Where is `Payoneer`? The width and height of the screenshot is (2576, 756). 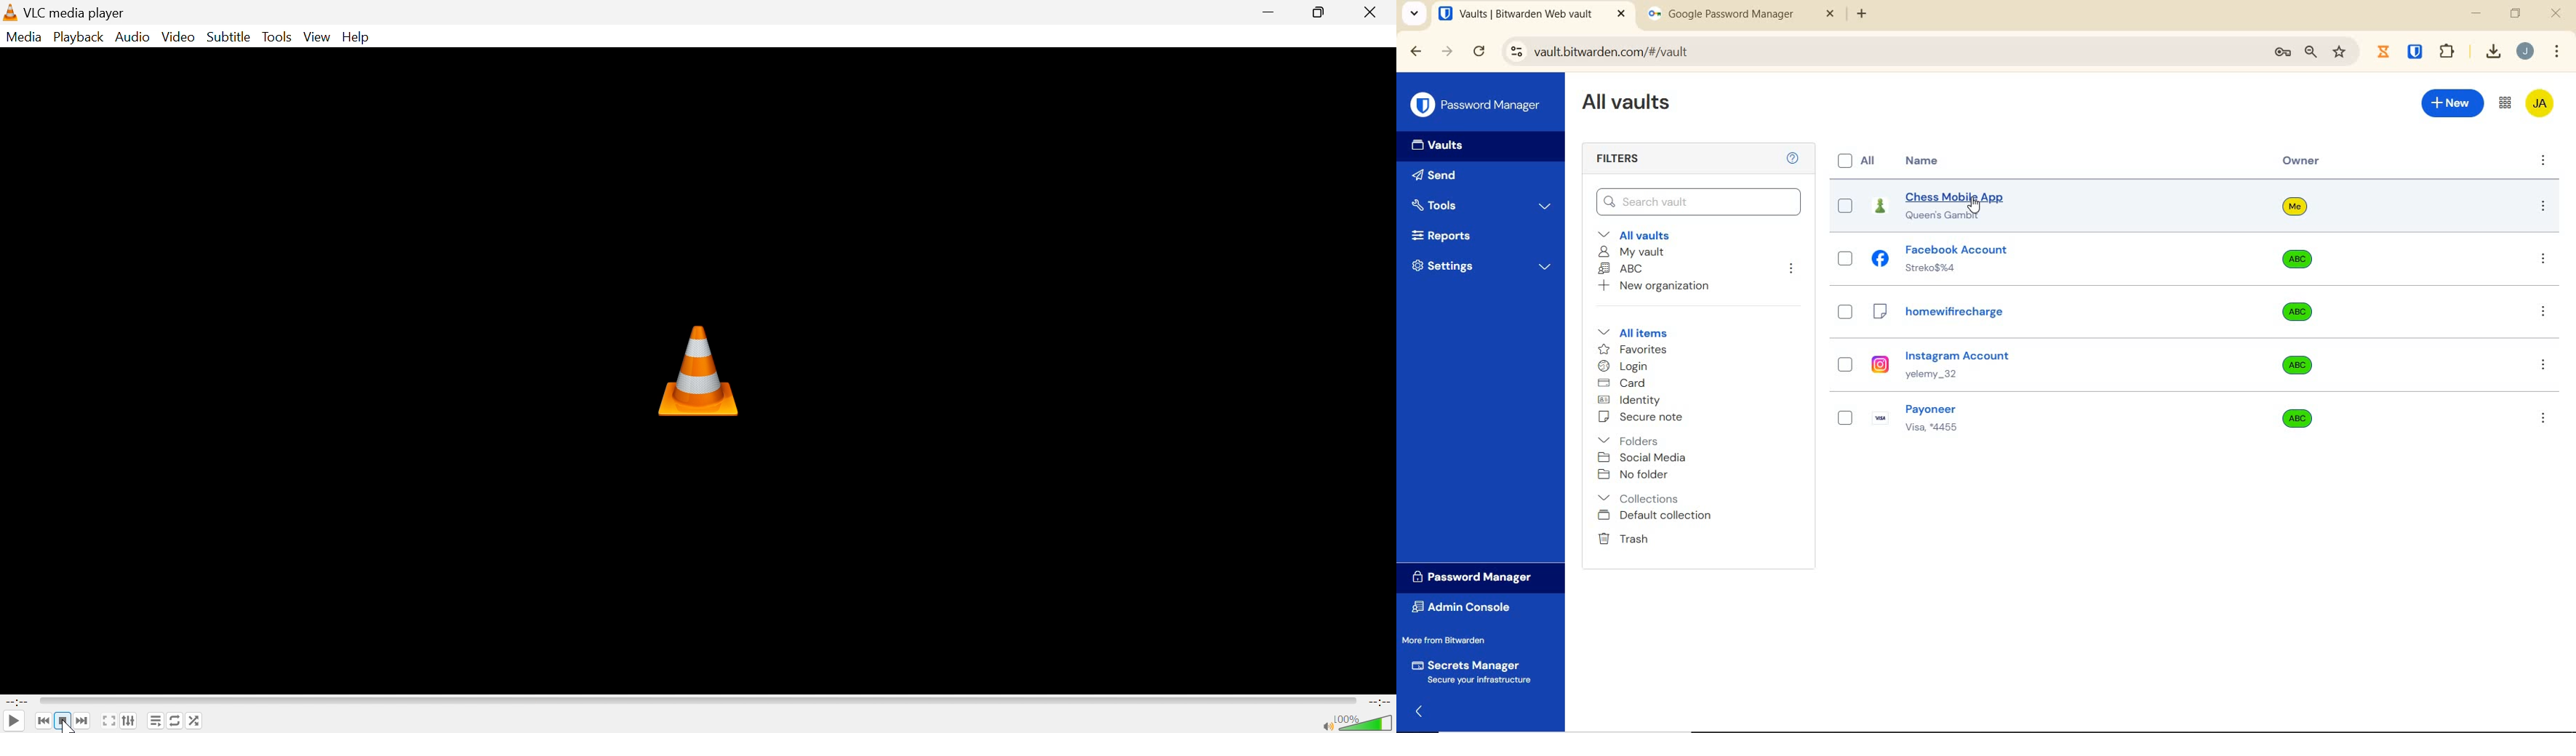
Payoneer is located at coordinates (1942, 409).